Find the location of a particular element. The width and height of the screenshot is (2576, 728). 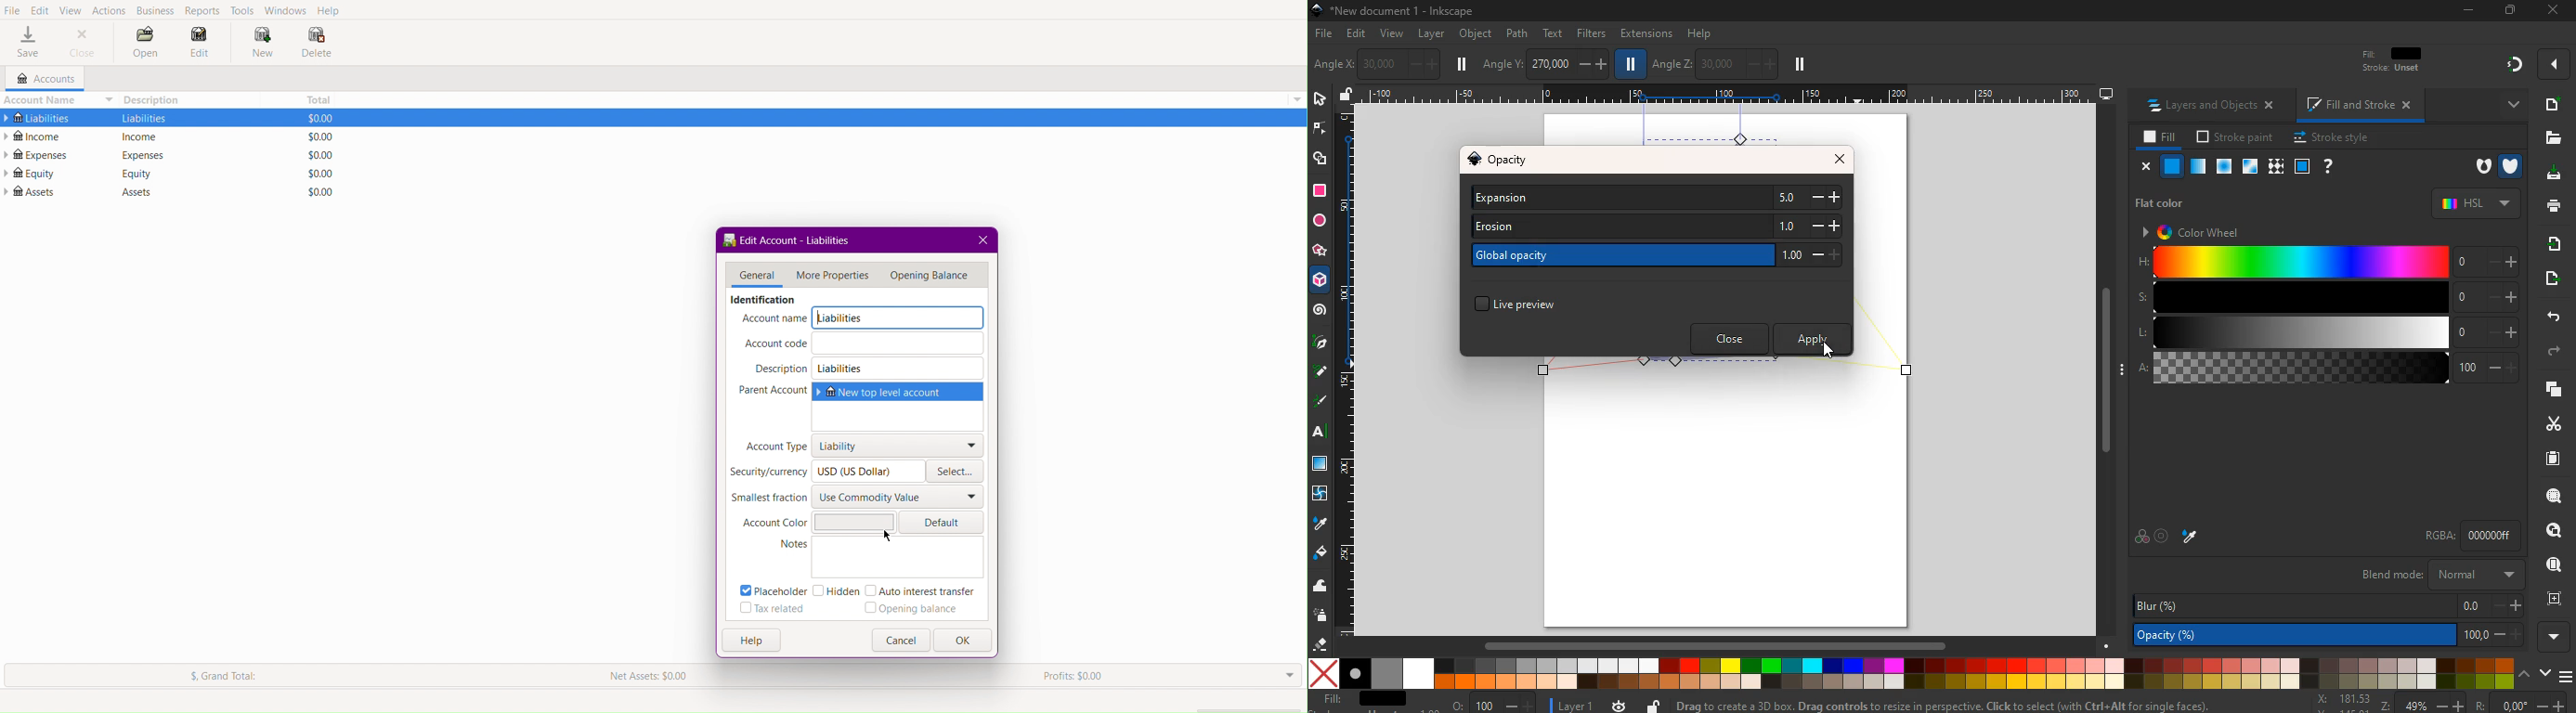

Smallest fraction is located at coordinates (769, 497).